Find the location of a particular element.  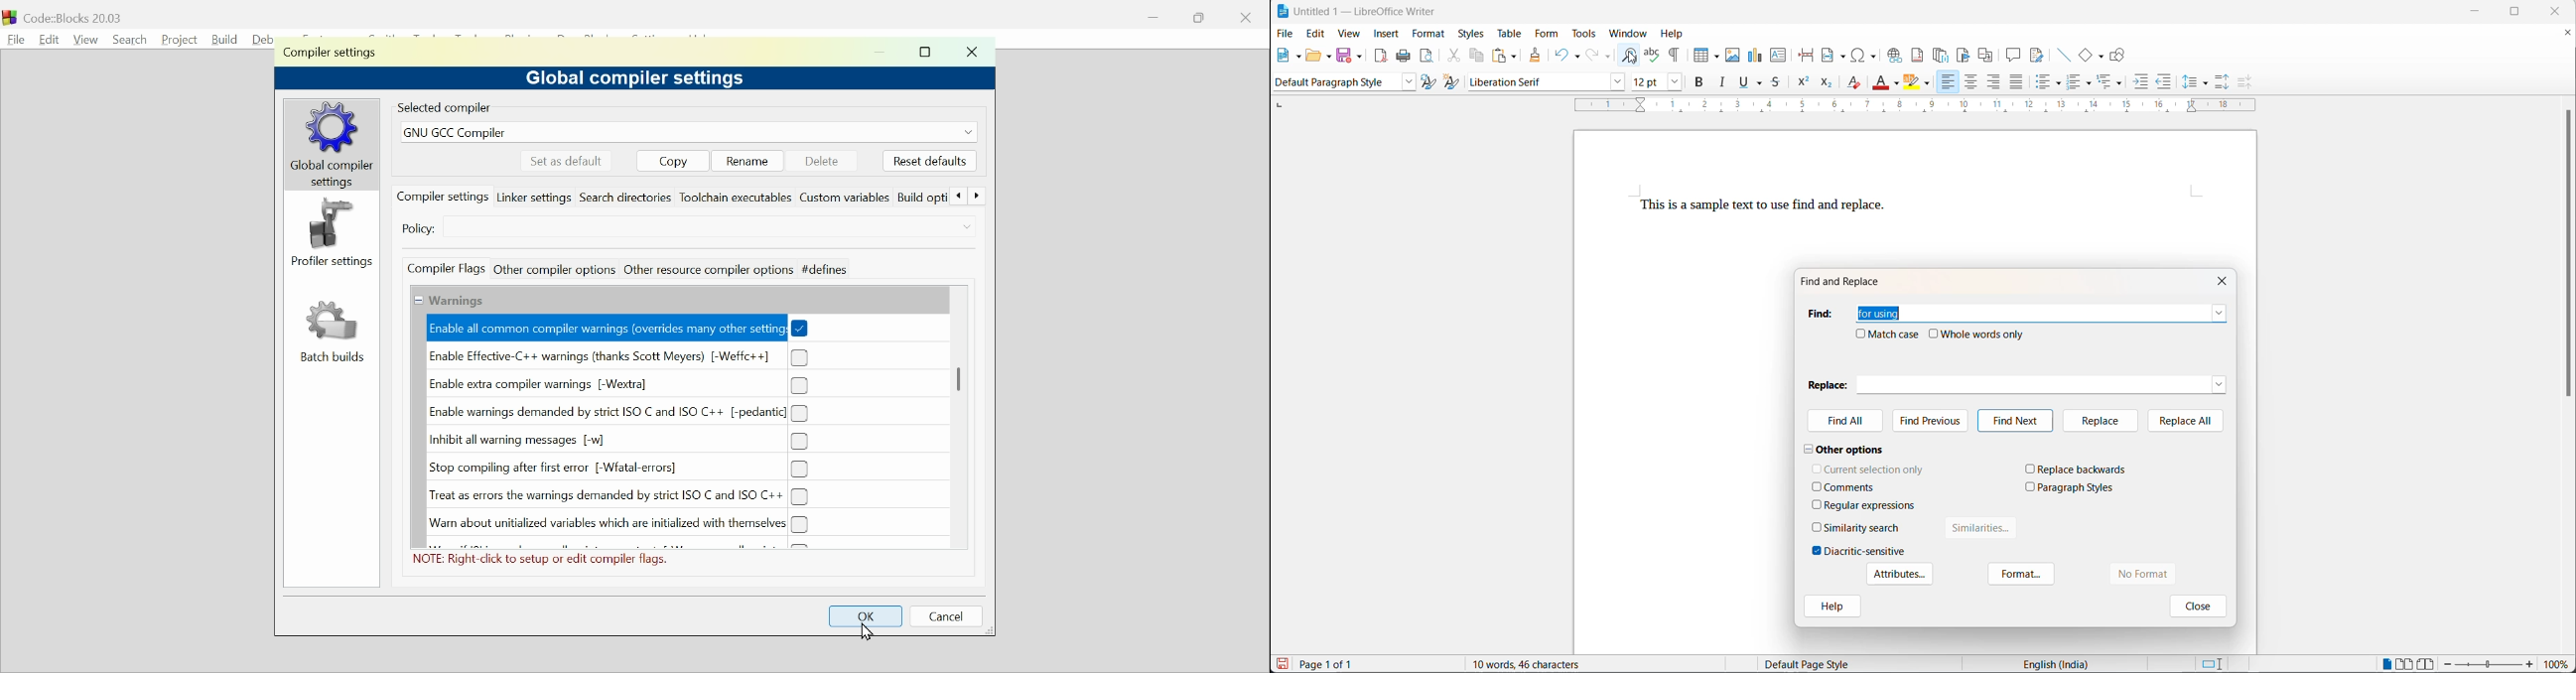

checkbox is located at coordinates (1817, 504).